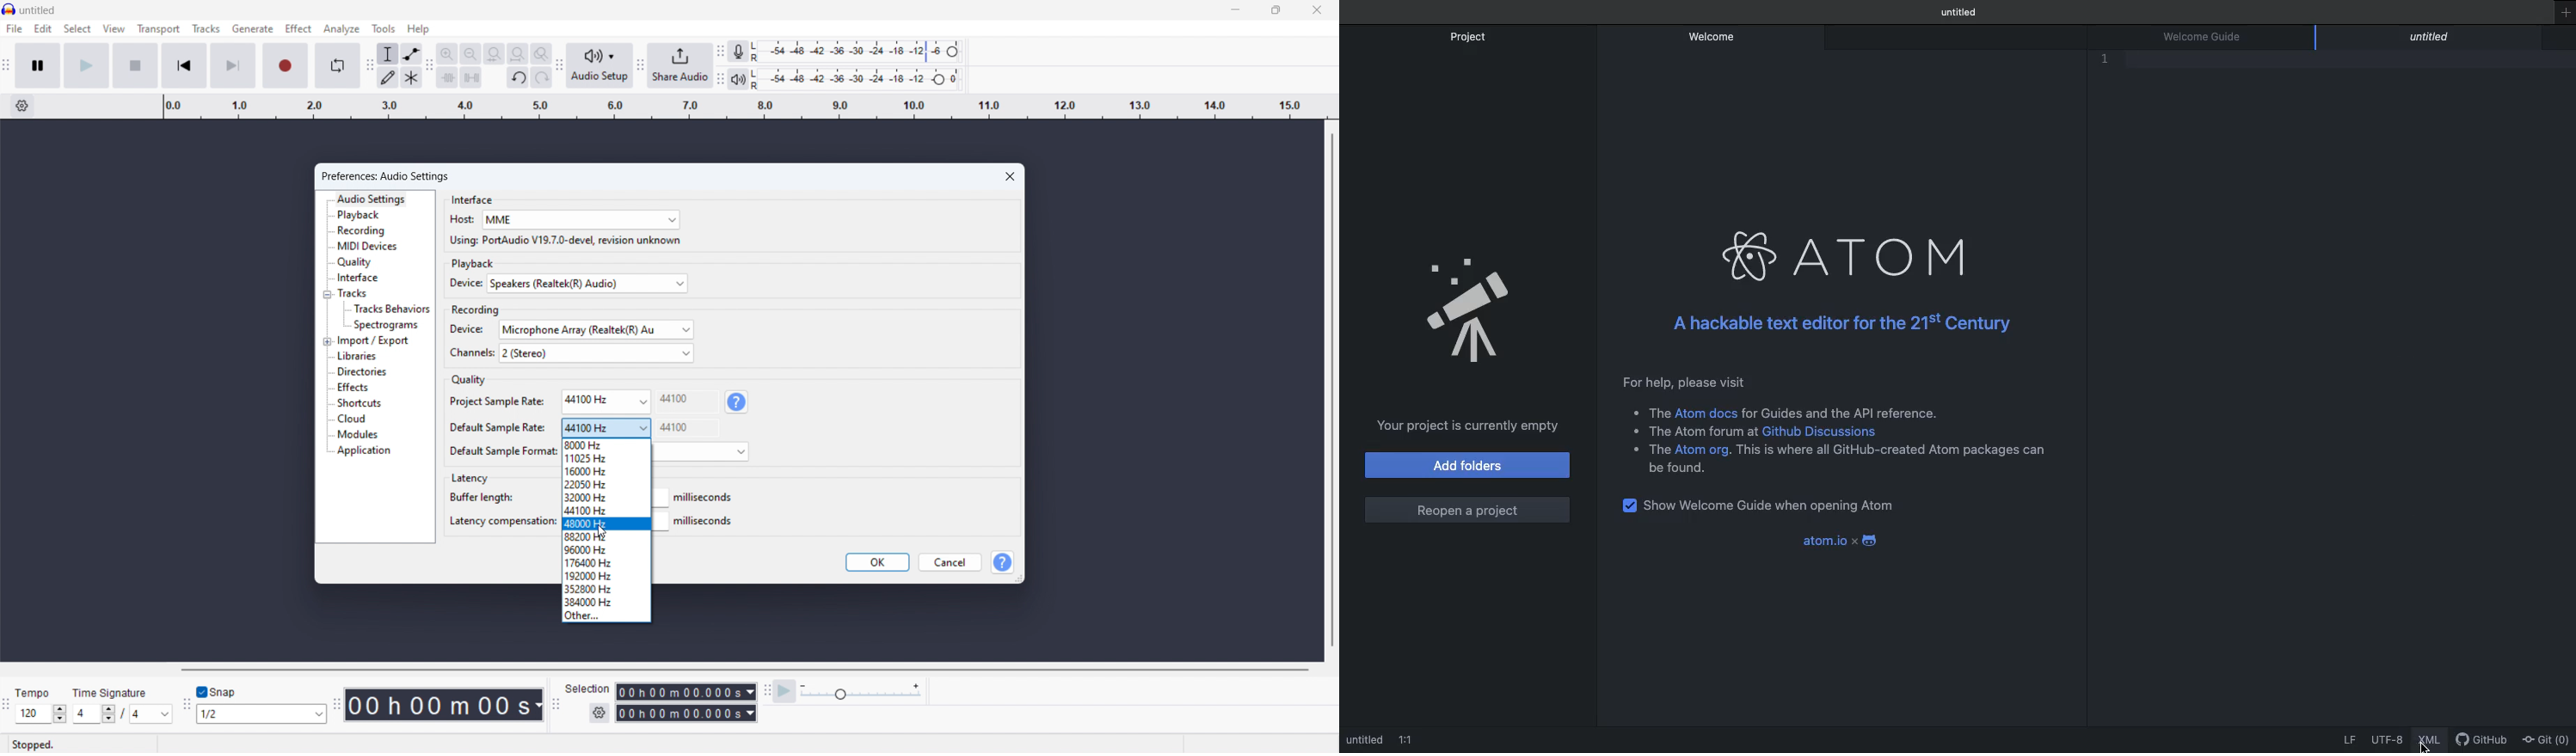 This screenshot has width=2576, height=756. I want to click on 44100, so click(689, 427).